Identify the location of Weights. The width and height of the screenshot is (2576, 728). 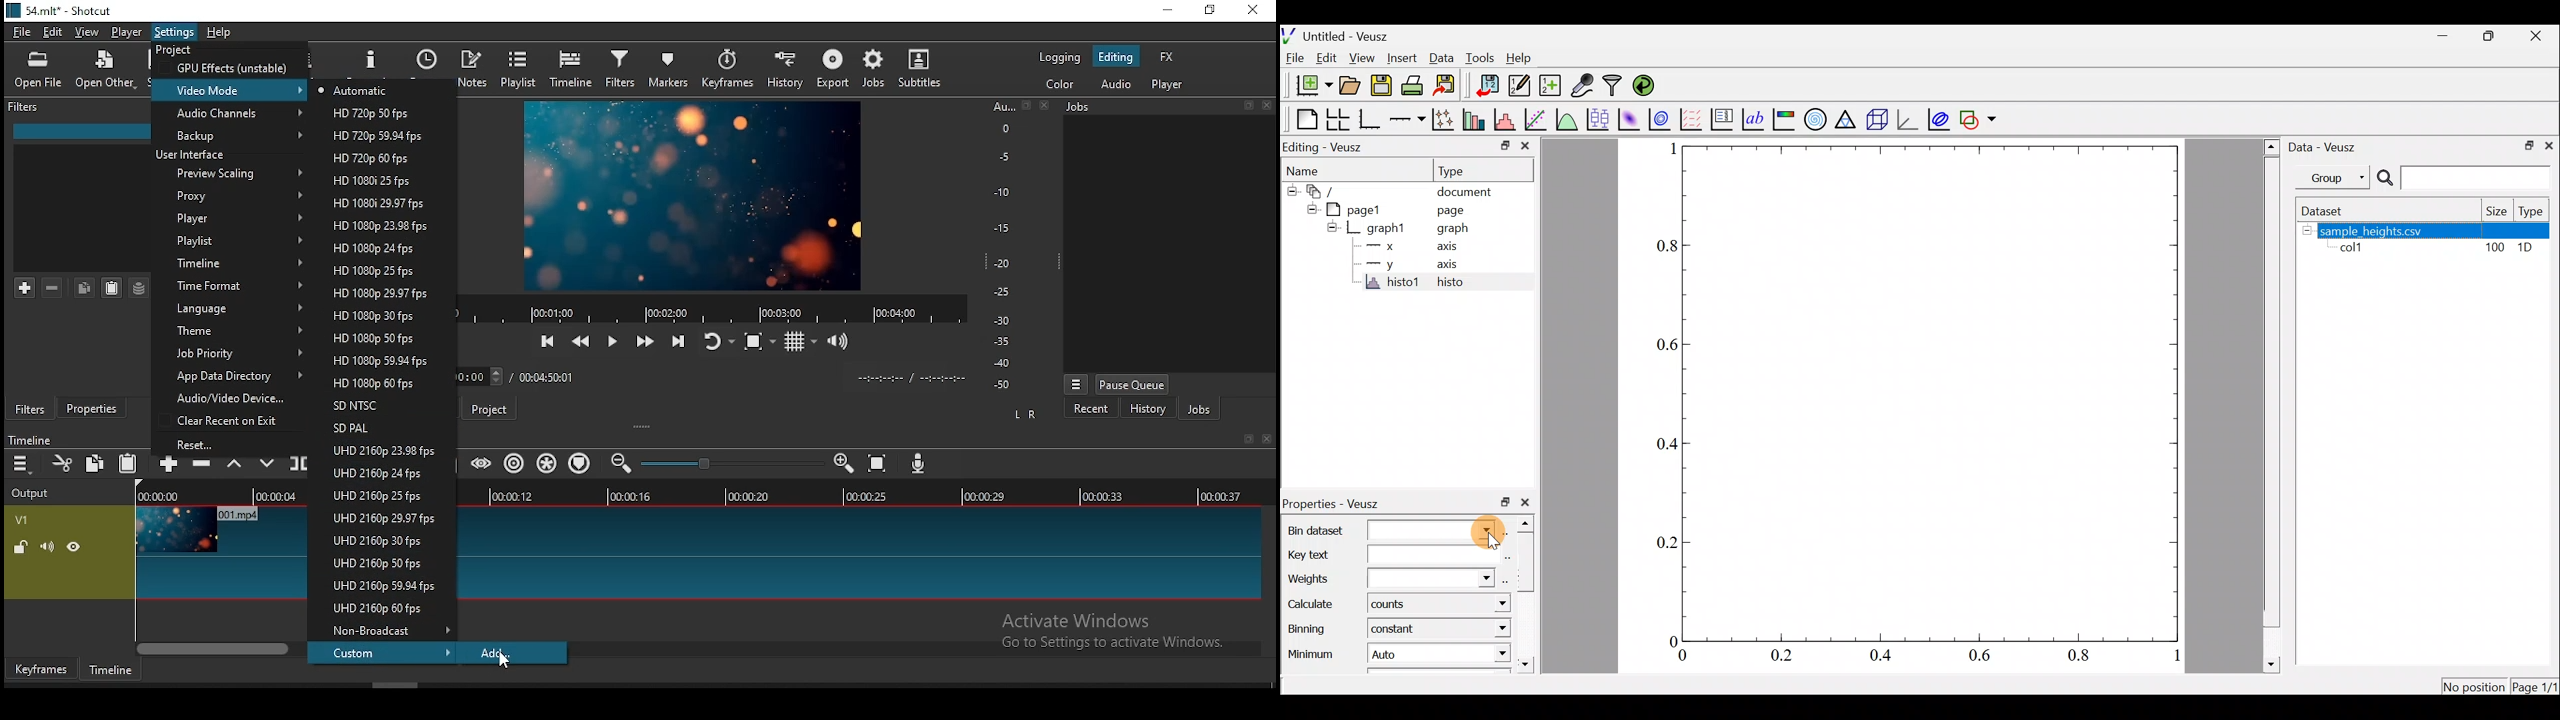
(1388, 575).